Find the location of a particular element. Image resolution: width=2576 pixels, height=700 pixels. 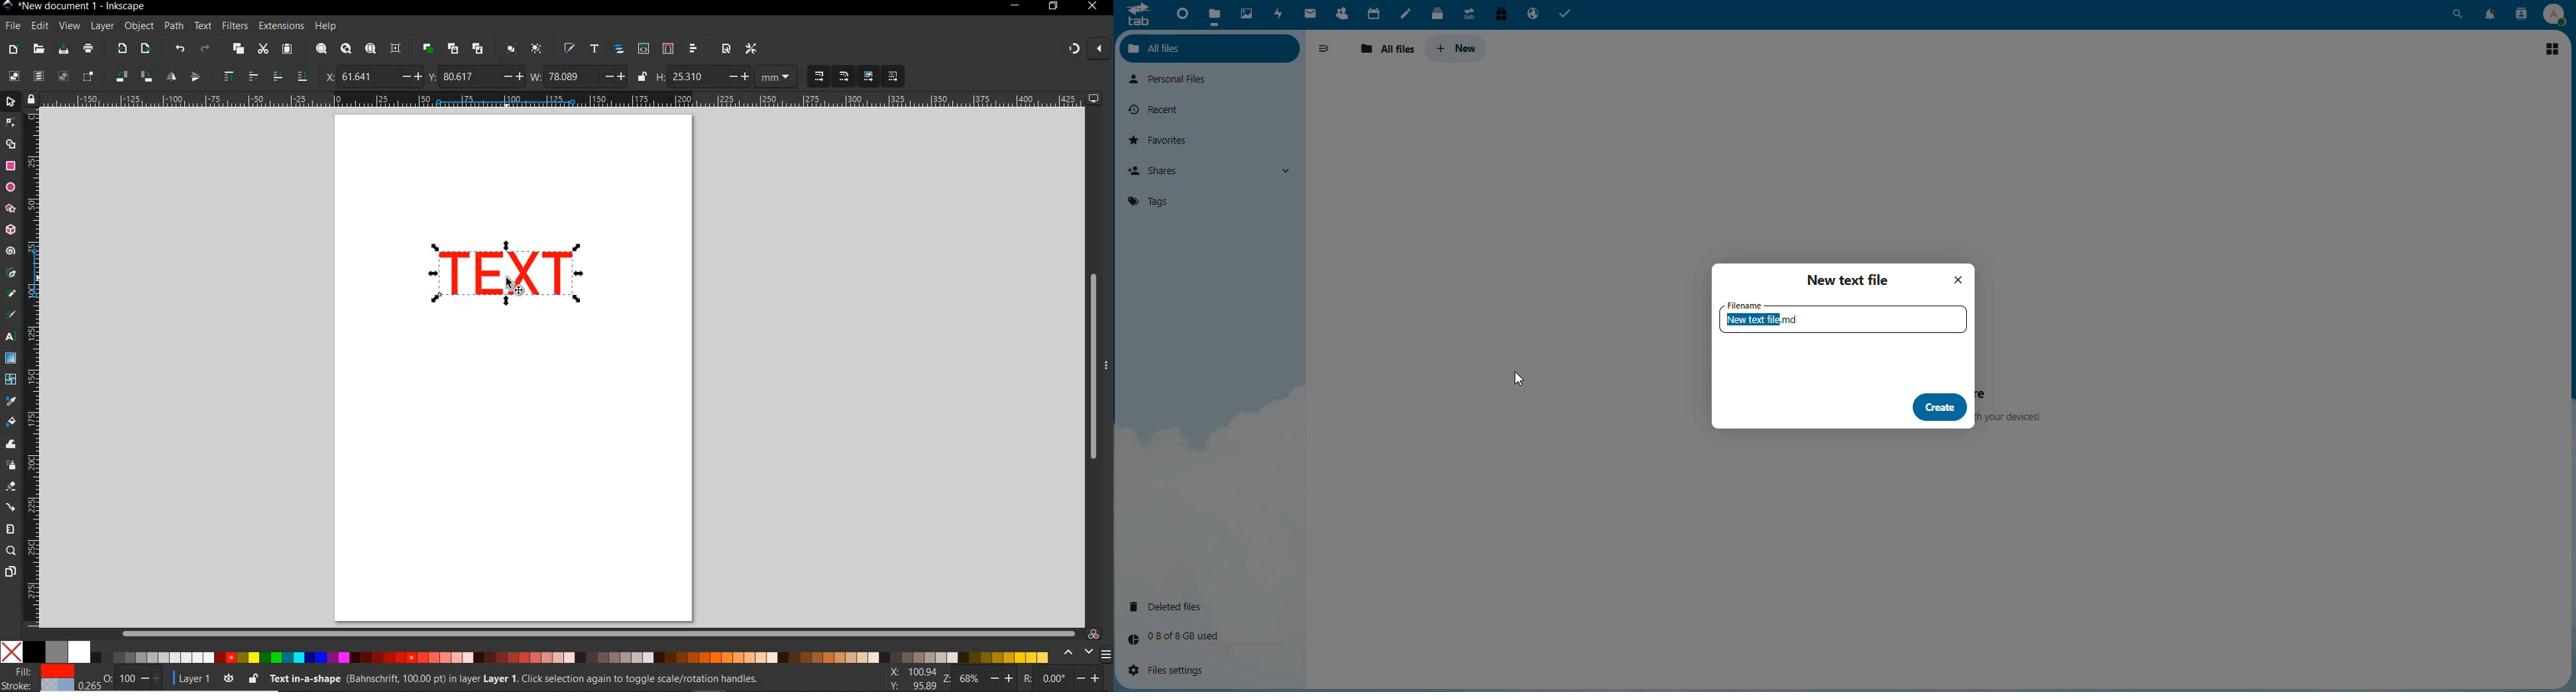

Close Navigation is located at coordinates (1327, 50).